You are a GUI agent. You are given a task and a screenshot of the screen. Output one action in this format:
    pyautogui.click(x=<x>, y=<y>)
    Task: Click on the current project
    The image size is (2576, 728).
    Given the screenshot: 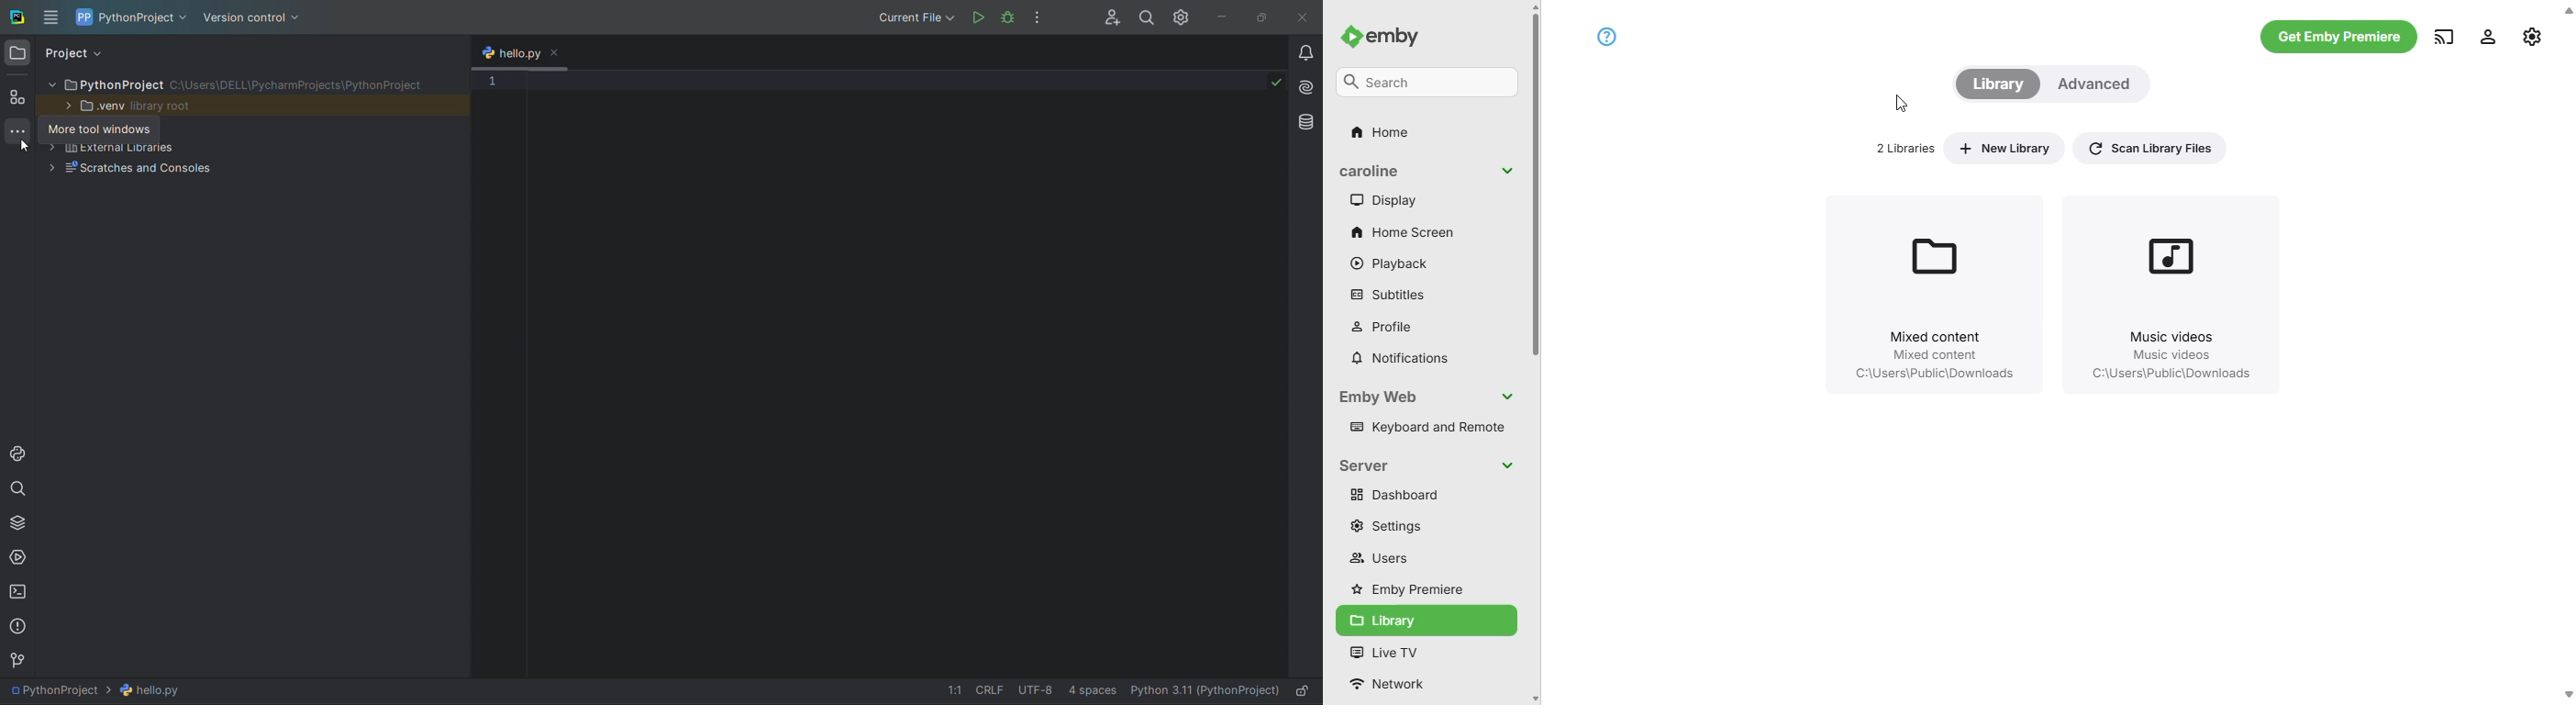 What is the action you would take?
    pyautogui.click(x=144, y=21)
    